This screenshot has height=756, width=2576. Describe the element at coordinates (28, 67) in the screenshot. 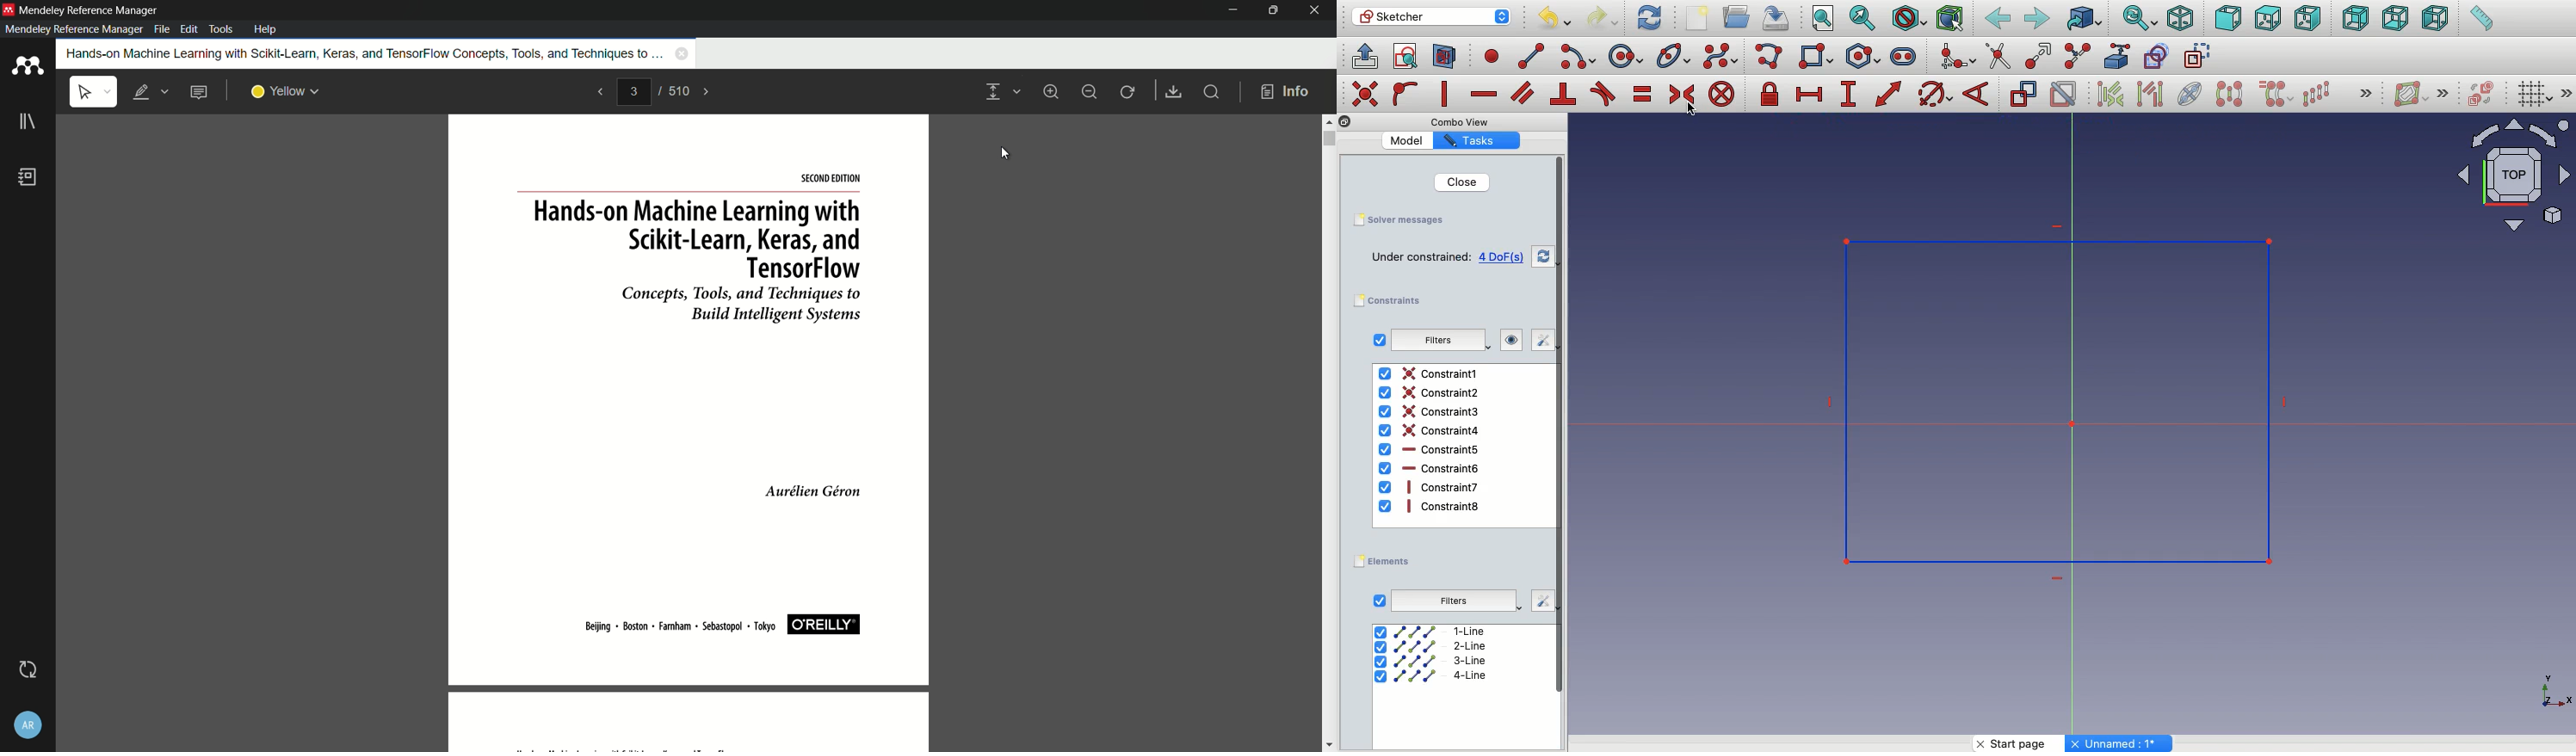

I see `app icon` at that location.